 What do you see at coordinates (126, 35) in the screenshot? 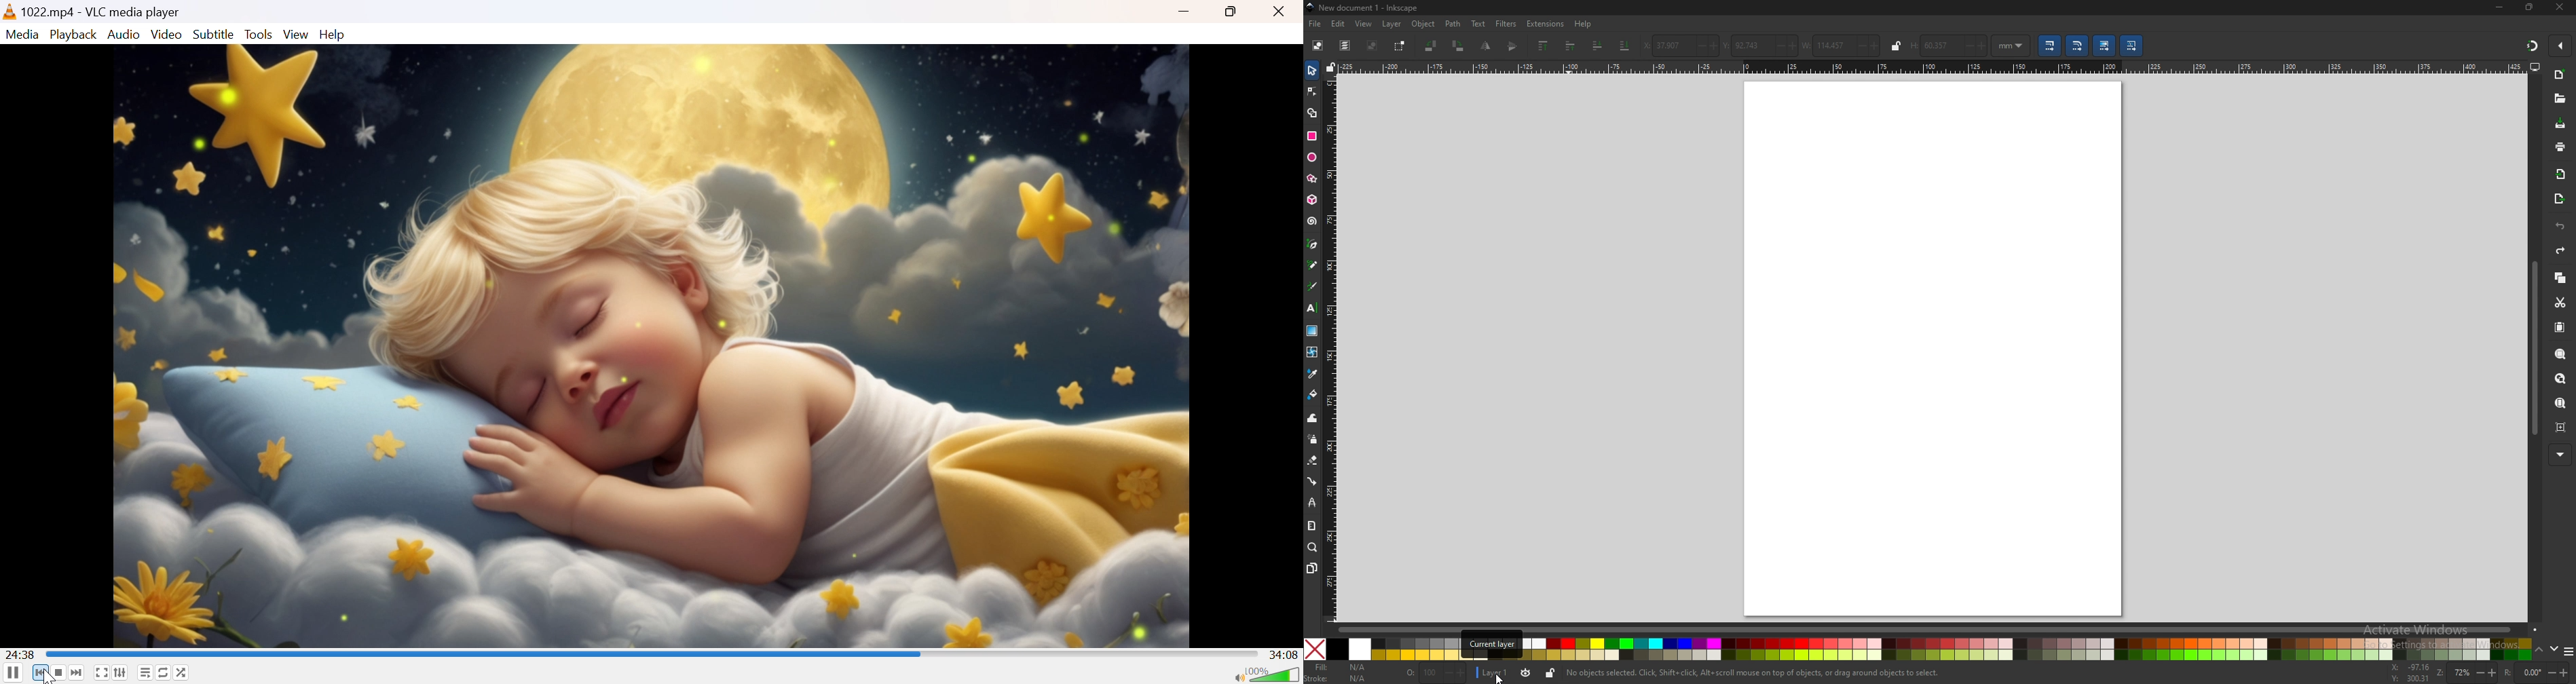
I see `Audio` at bounding box center [126, 35].